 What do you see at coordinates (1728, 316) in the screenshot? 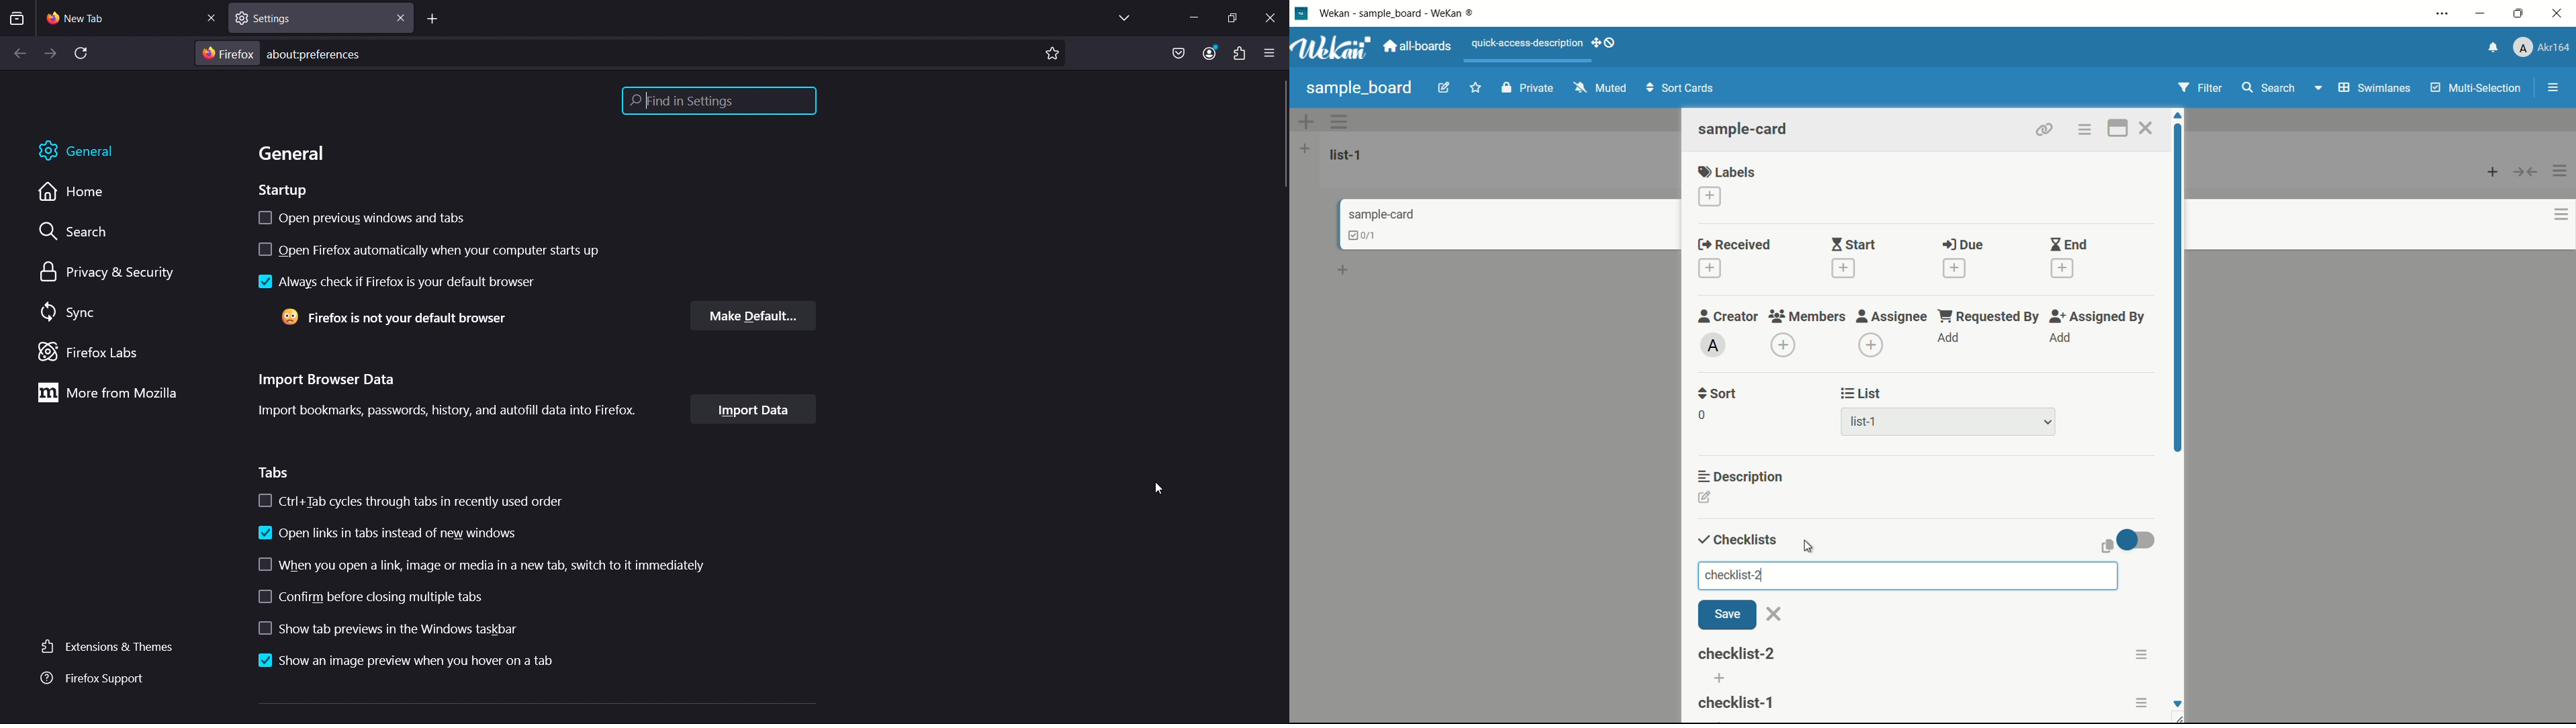
I see `creator` at bounding box center [1728, 316].